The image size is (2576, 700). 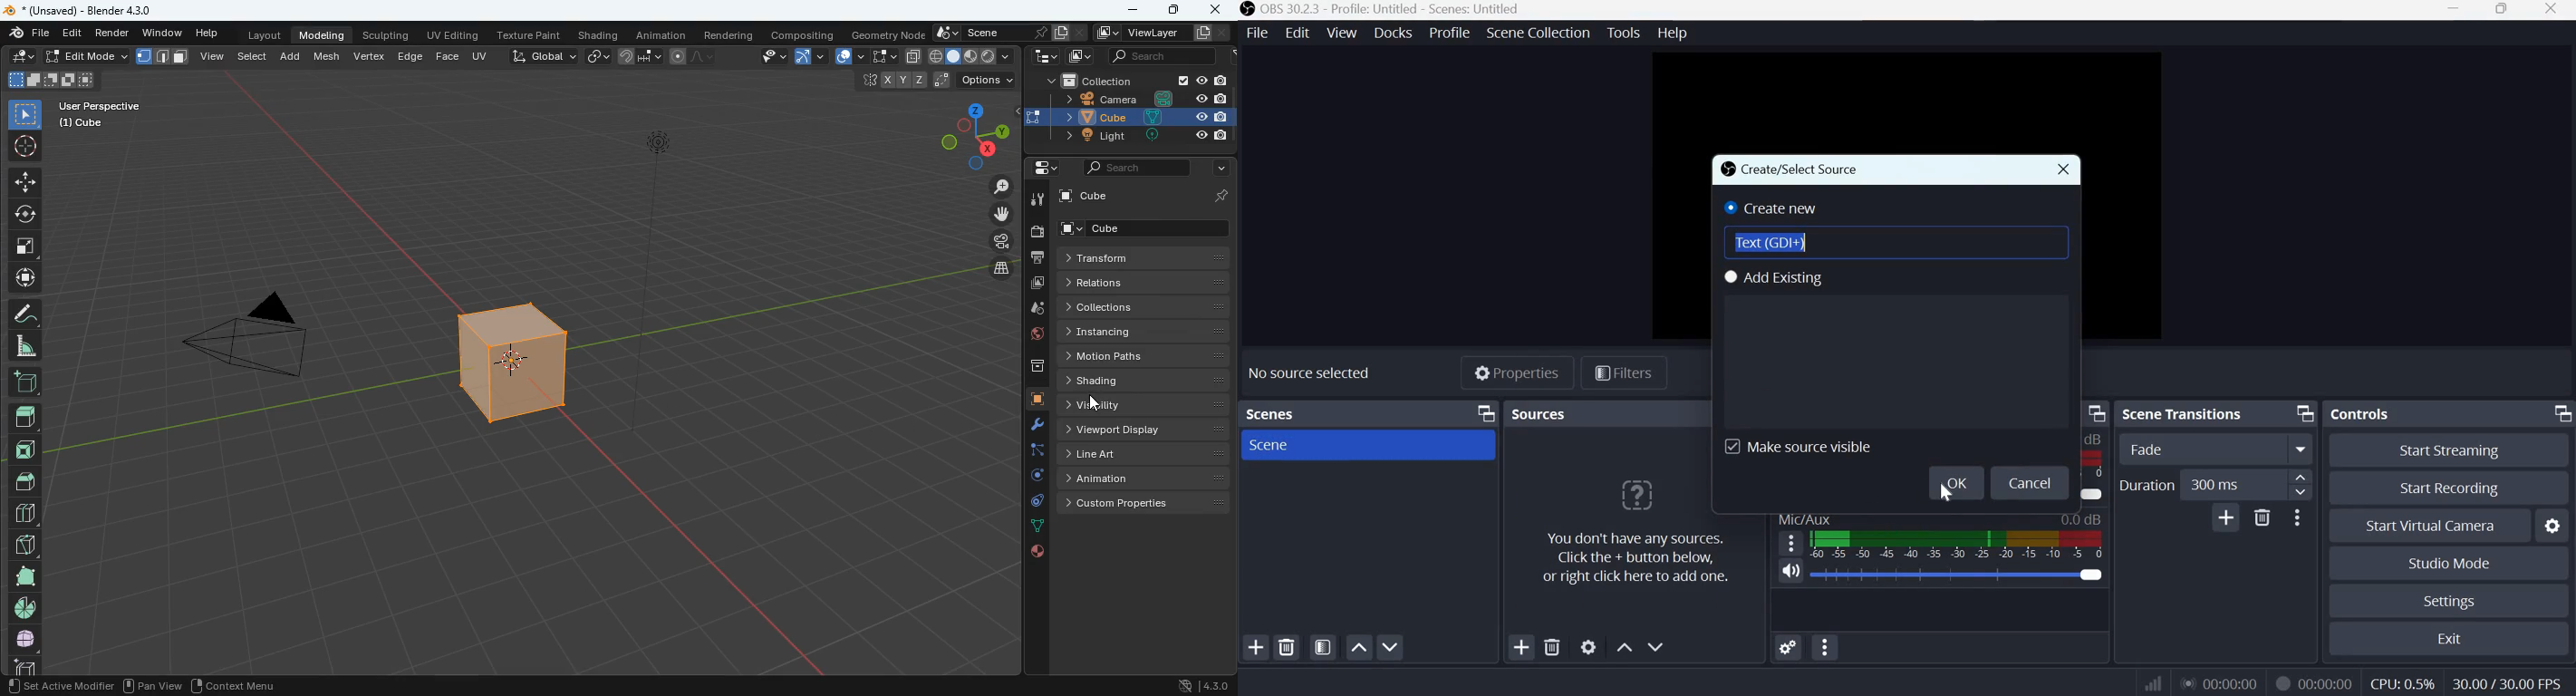 What do you see at coordinates (2560, 413) in the screenshot?
I see ` Dock Options icon` at bounding box center [2560, 413].